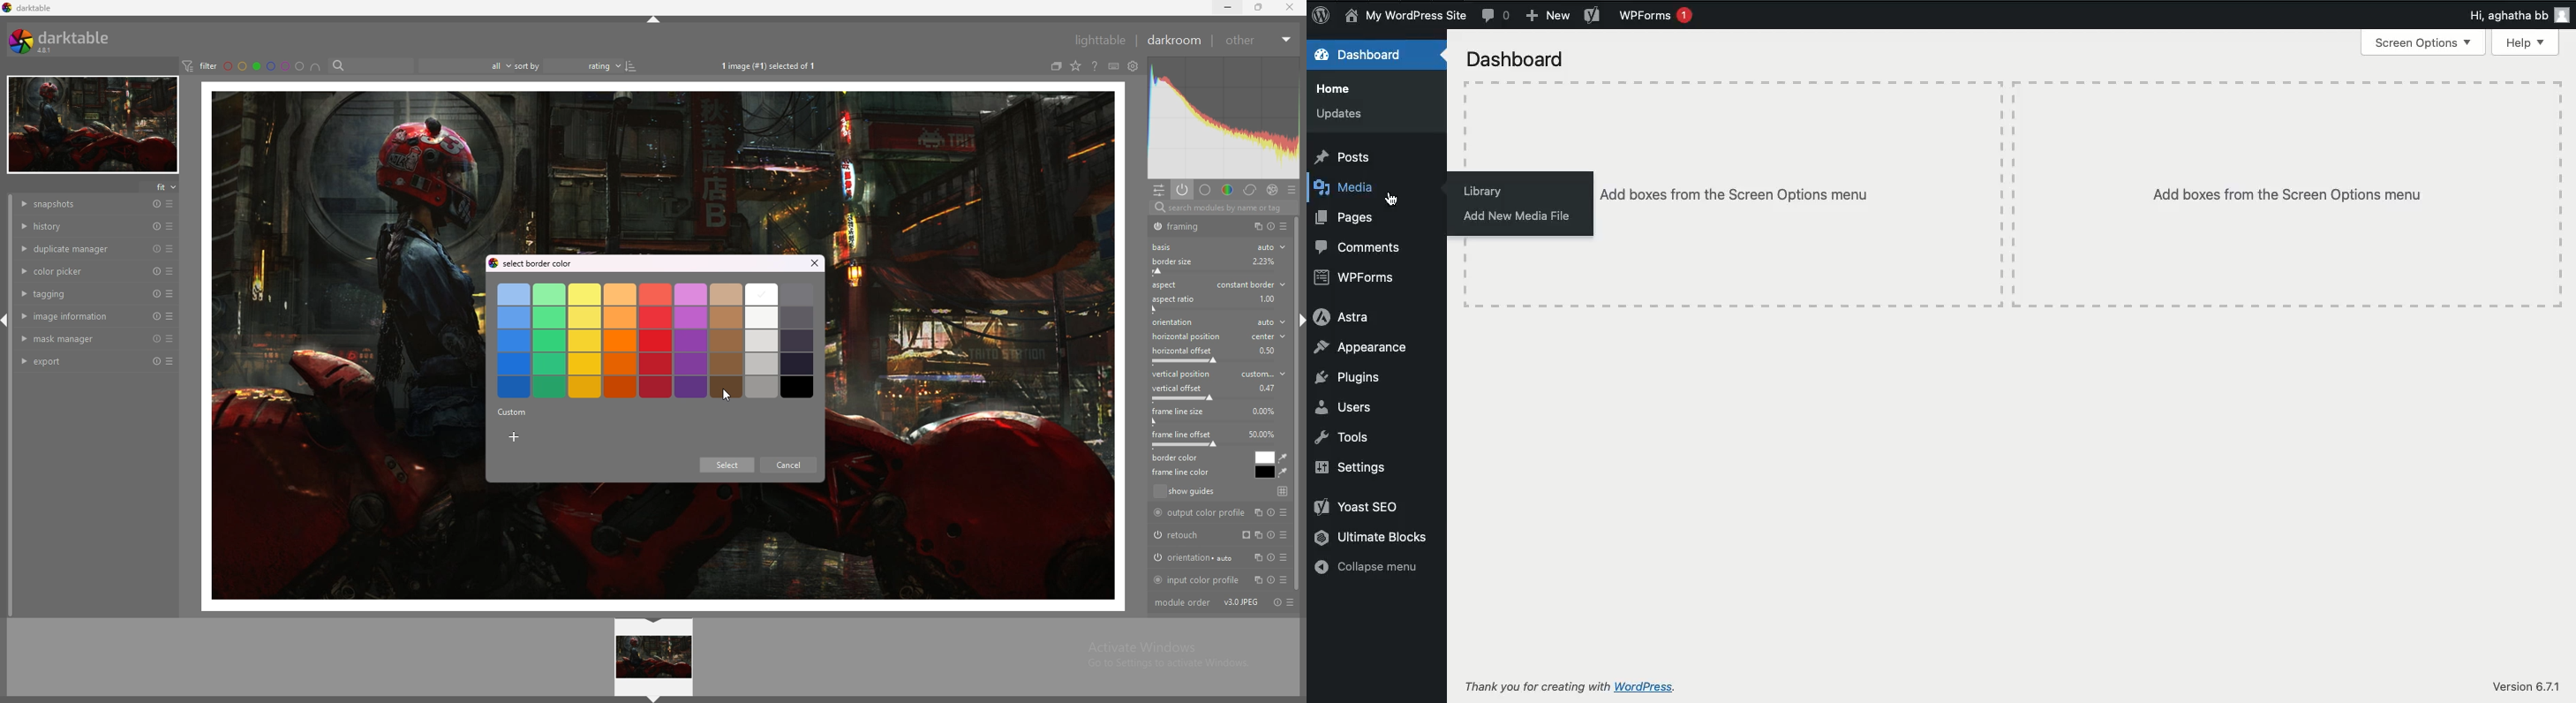  I want to click on horizontal offset bar, so click(1214, 360).